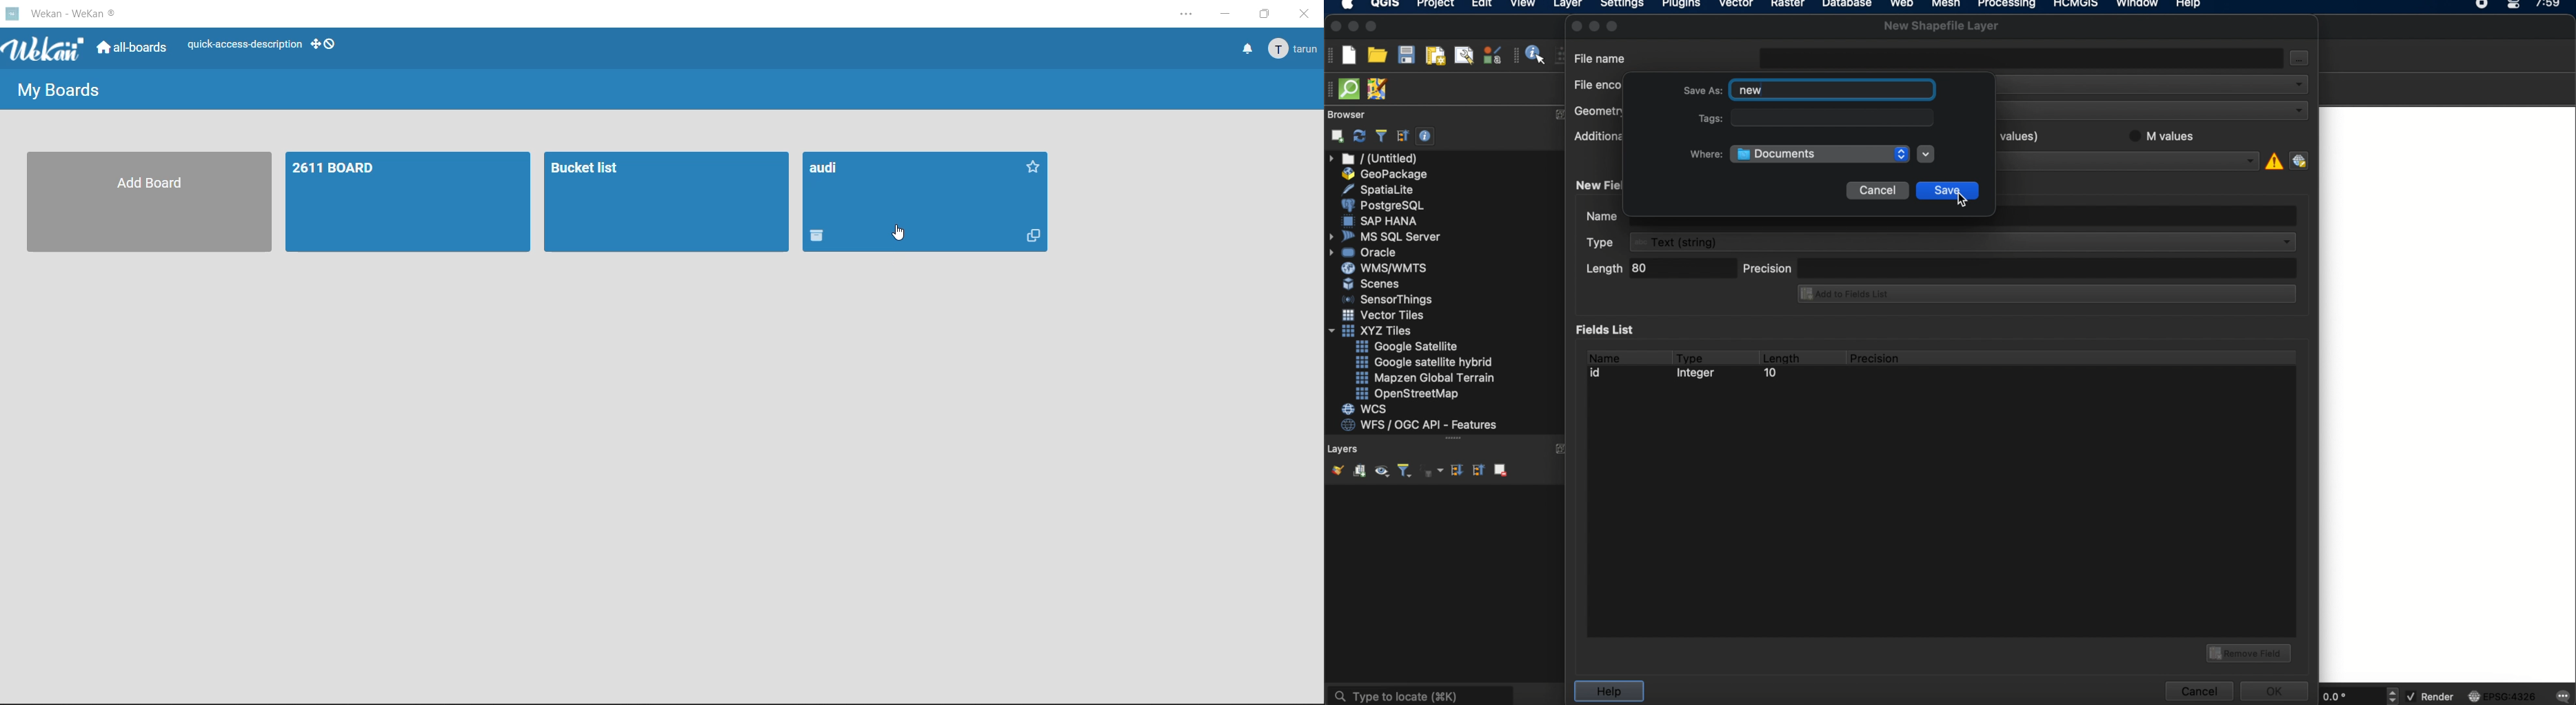 The width and height of the screenshot is (2576, 728). Describe the element at coordinates (408, 201) in the screenshot. I see `2611 BOARD` at that location.